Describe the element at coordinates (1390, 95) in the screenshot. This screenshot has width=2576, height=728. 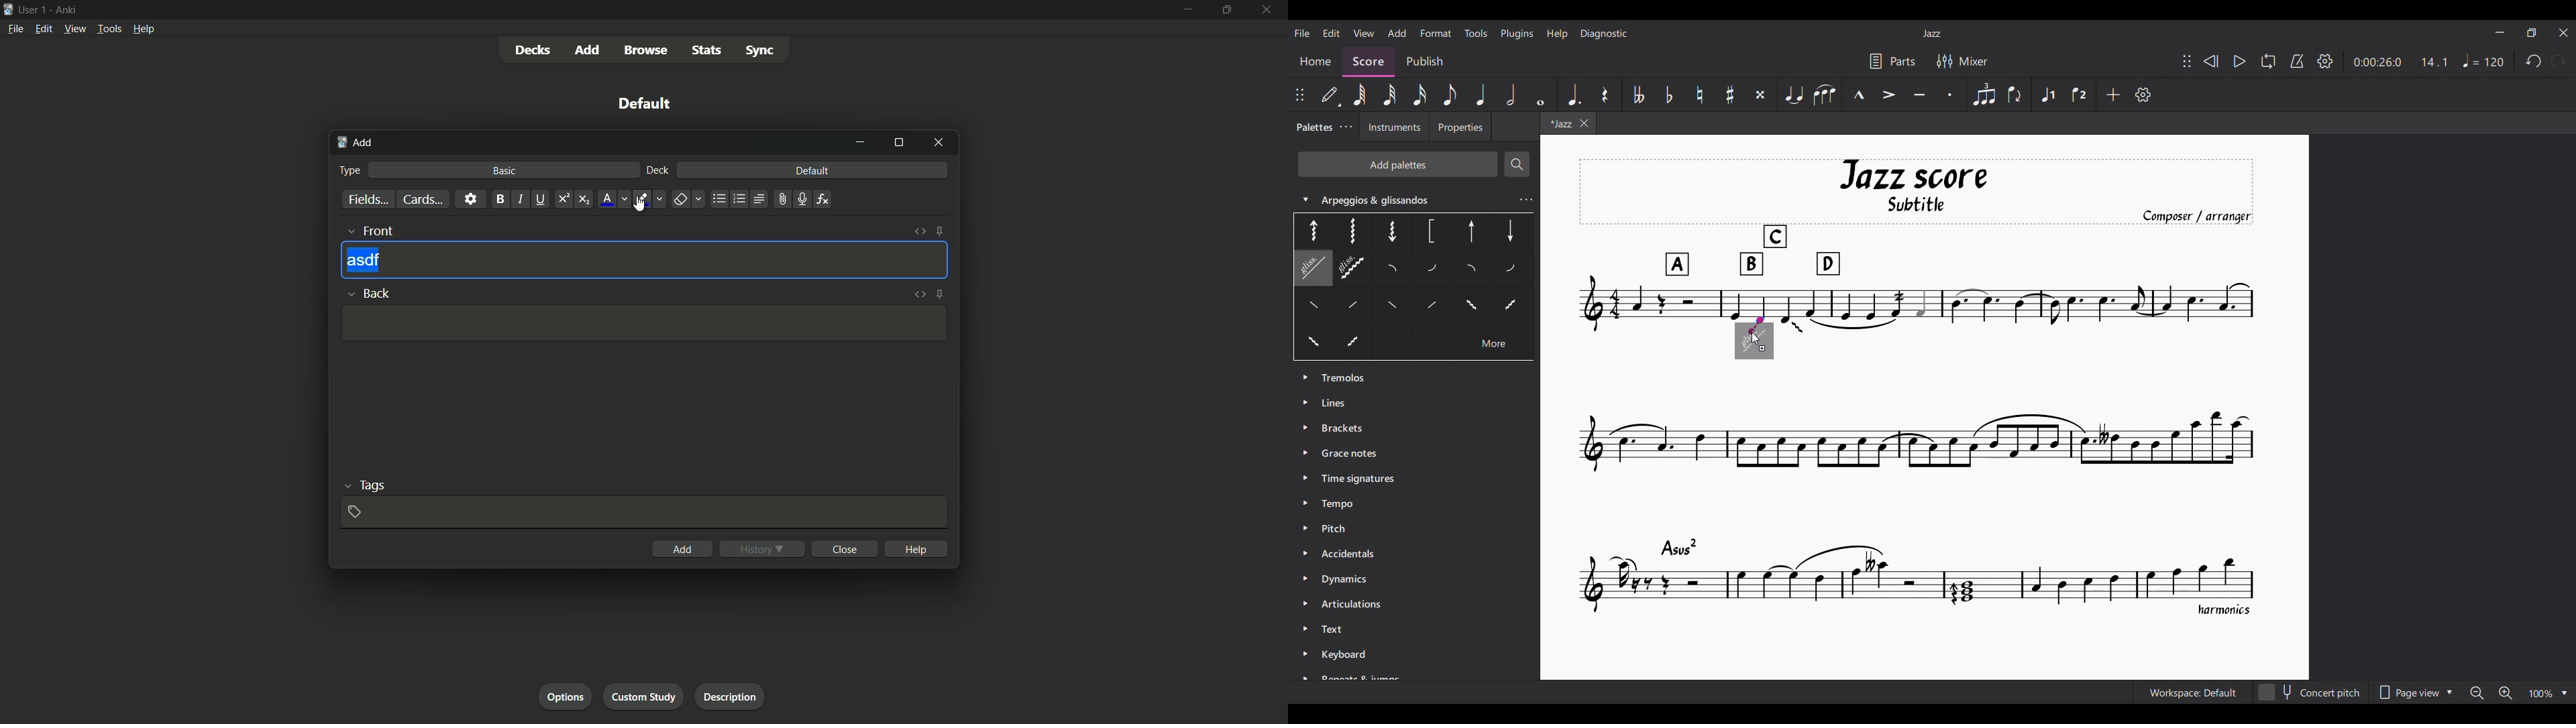
I see `32nd note` at that location.